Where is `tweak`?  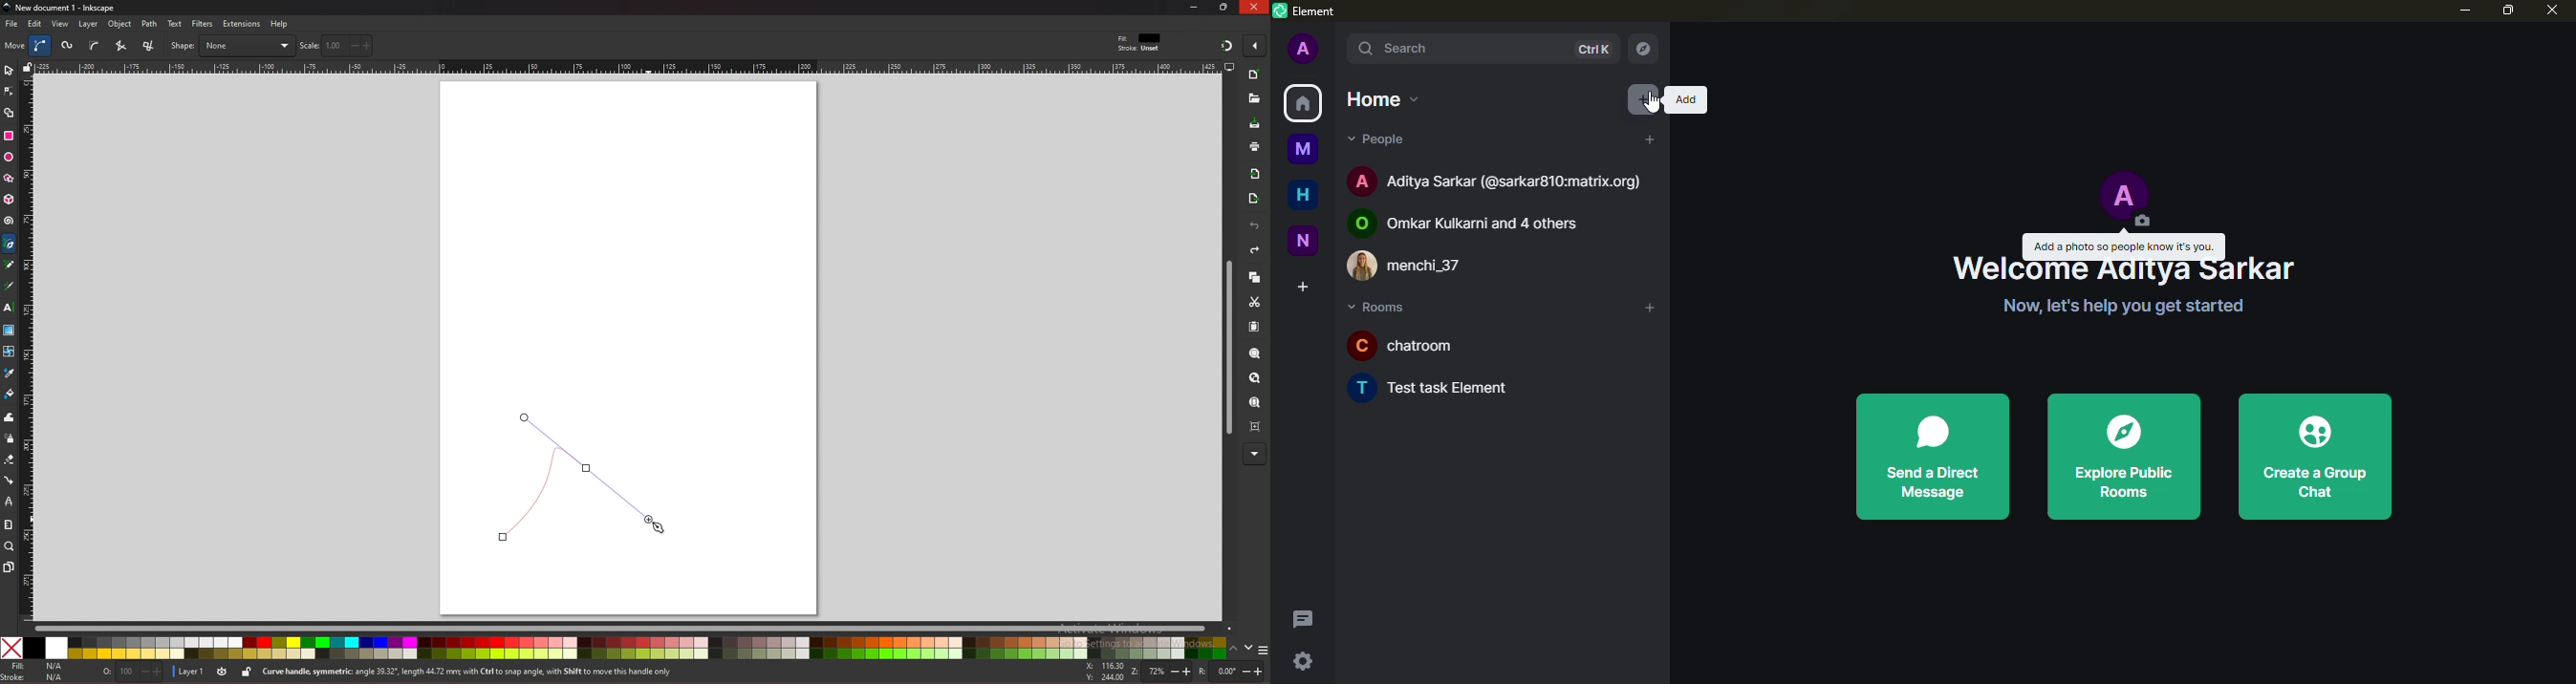
tweak is located at coordinates (9, 417).